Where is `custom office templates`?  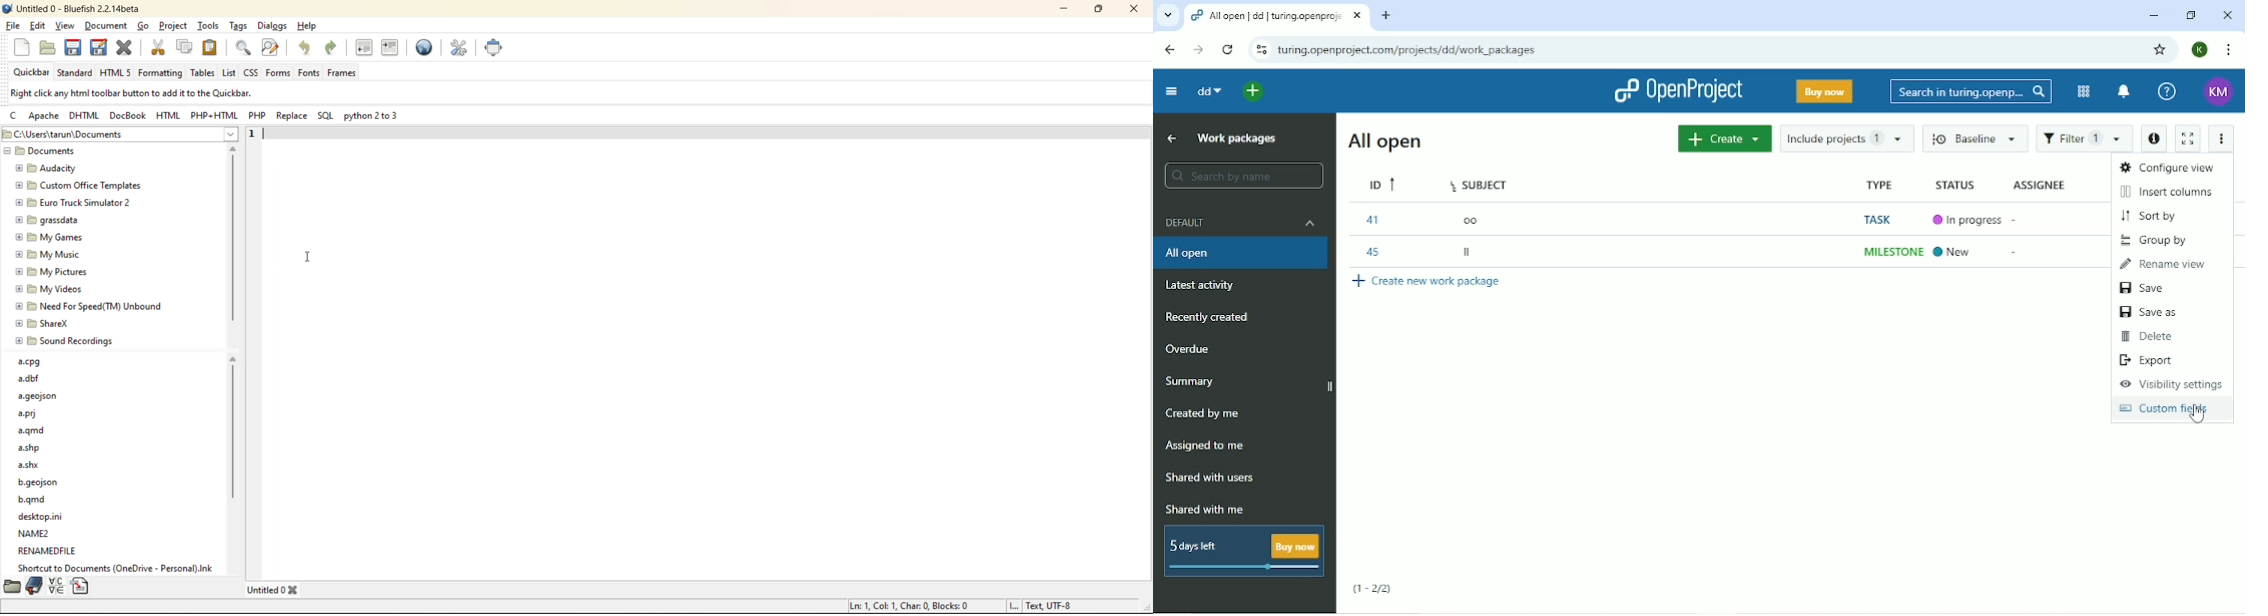
custom office templates is located at coordinates (79, 185).